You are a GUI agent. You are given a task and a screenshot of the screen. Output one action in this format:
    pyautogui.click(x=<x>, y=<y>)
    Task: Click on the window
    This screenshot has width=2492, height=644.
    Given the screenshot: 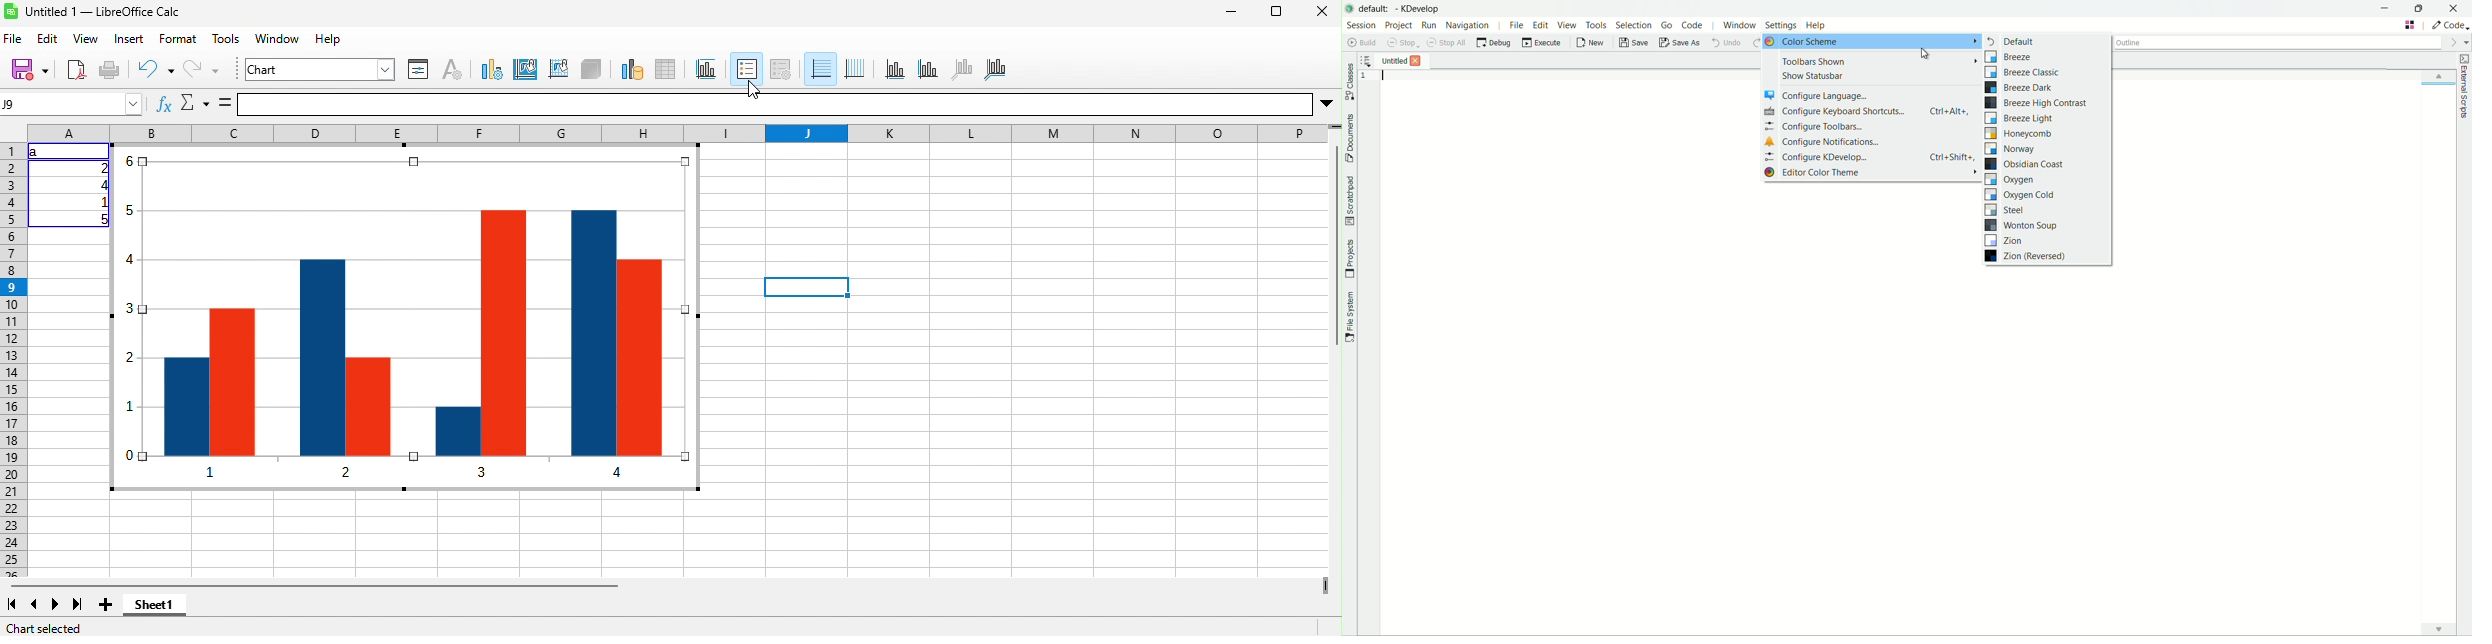 What is the action you would take?
    pyautogui.click(x=277, y=40)
    